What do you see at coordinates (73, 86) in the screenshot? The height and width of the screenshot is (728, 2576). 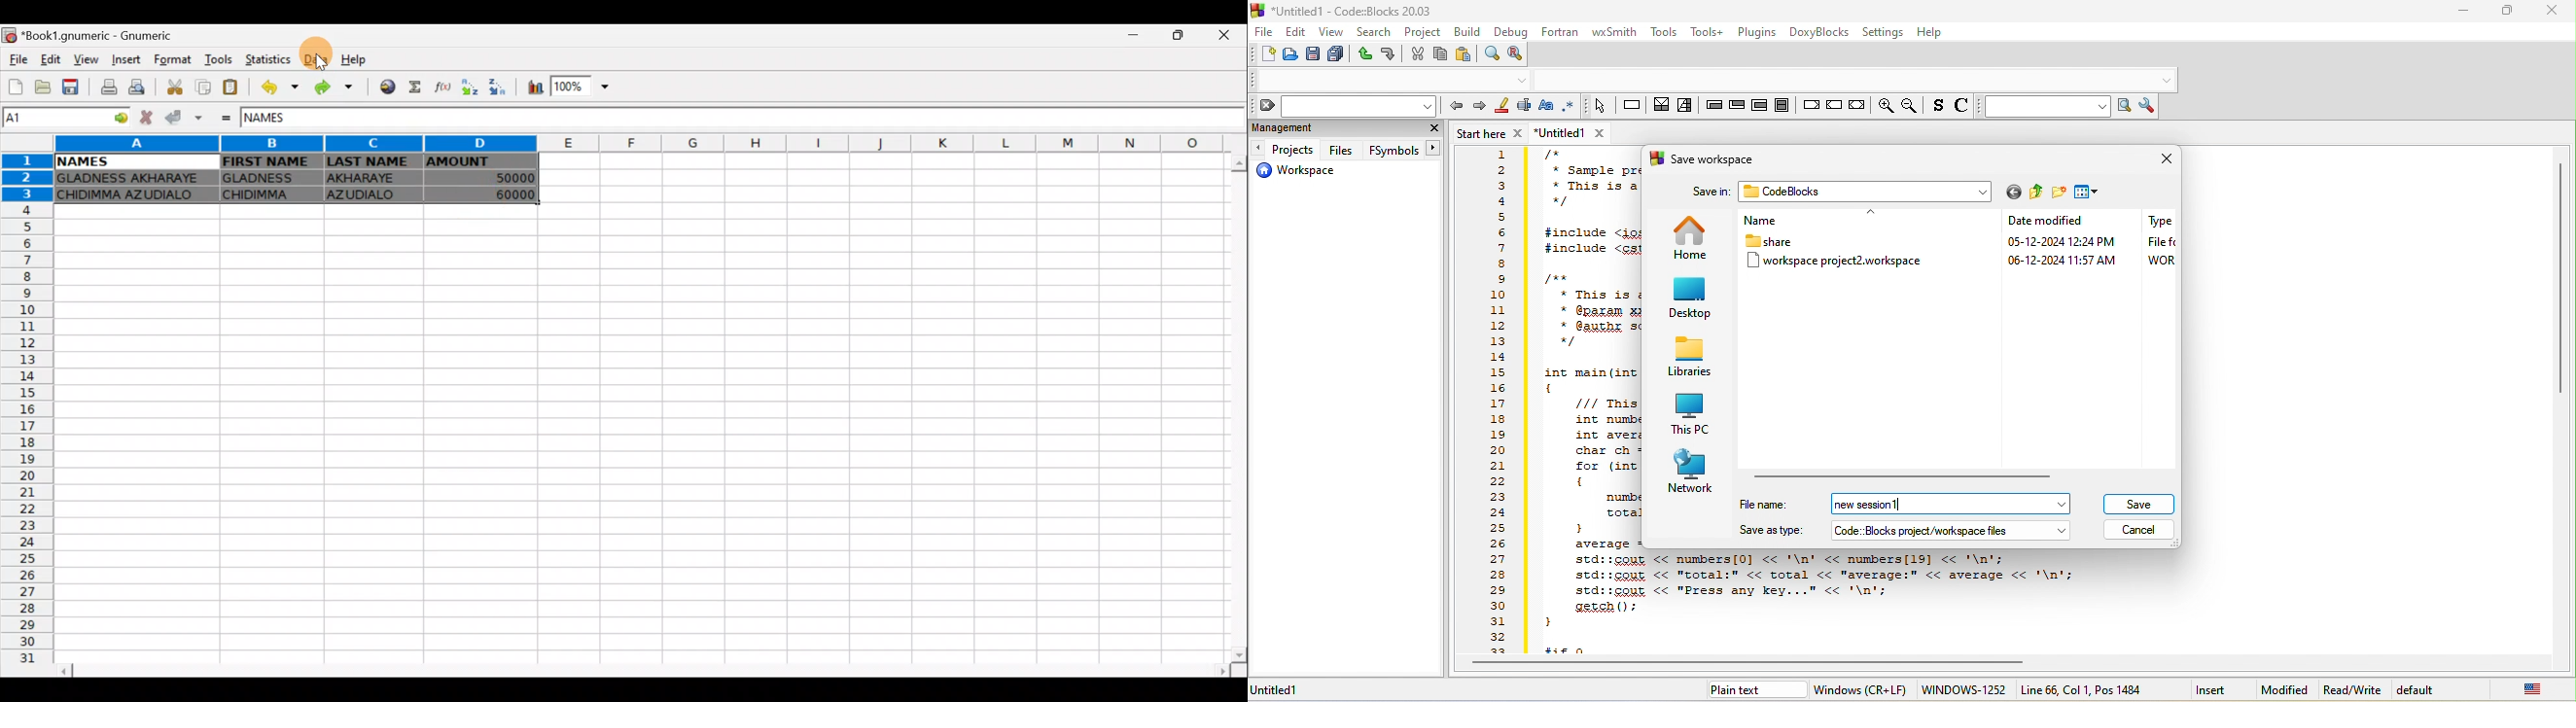 I see `Save current workbook` at bounding box center [73, 86].